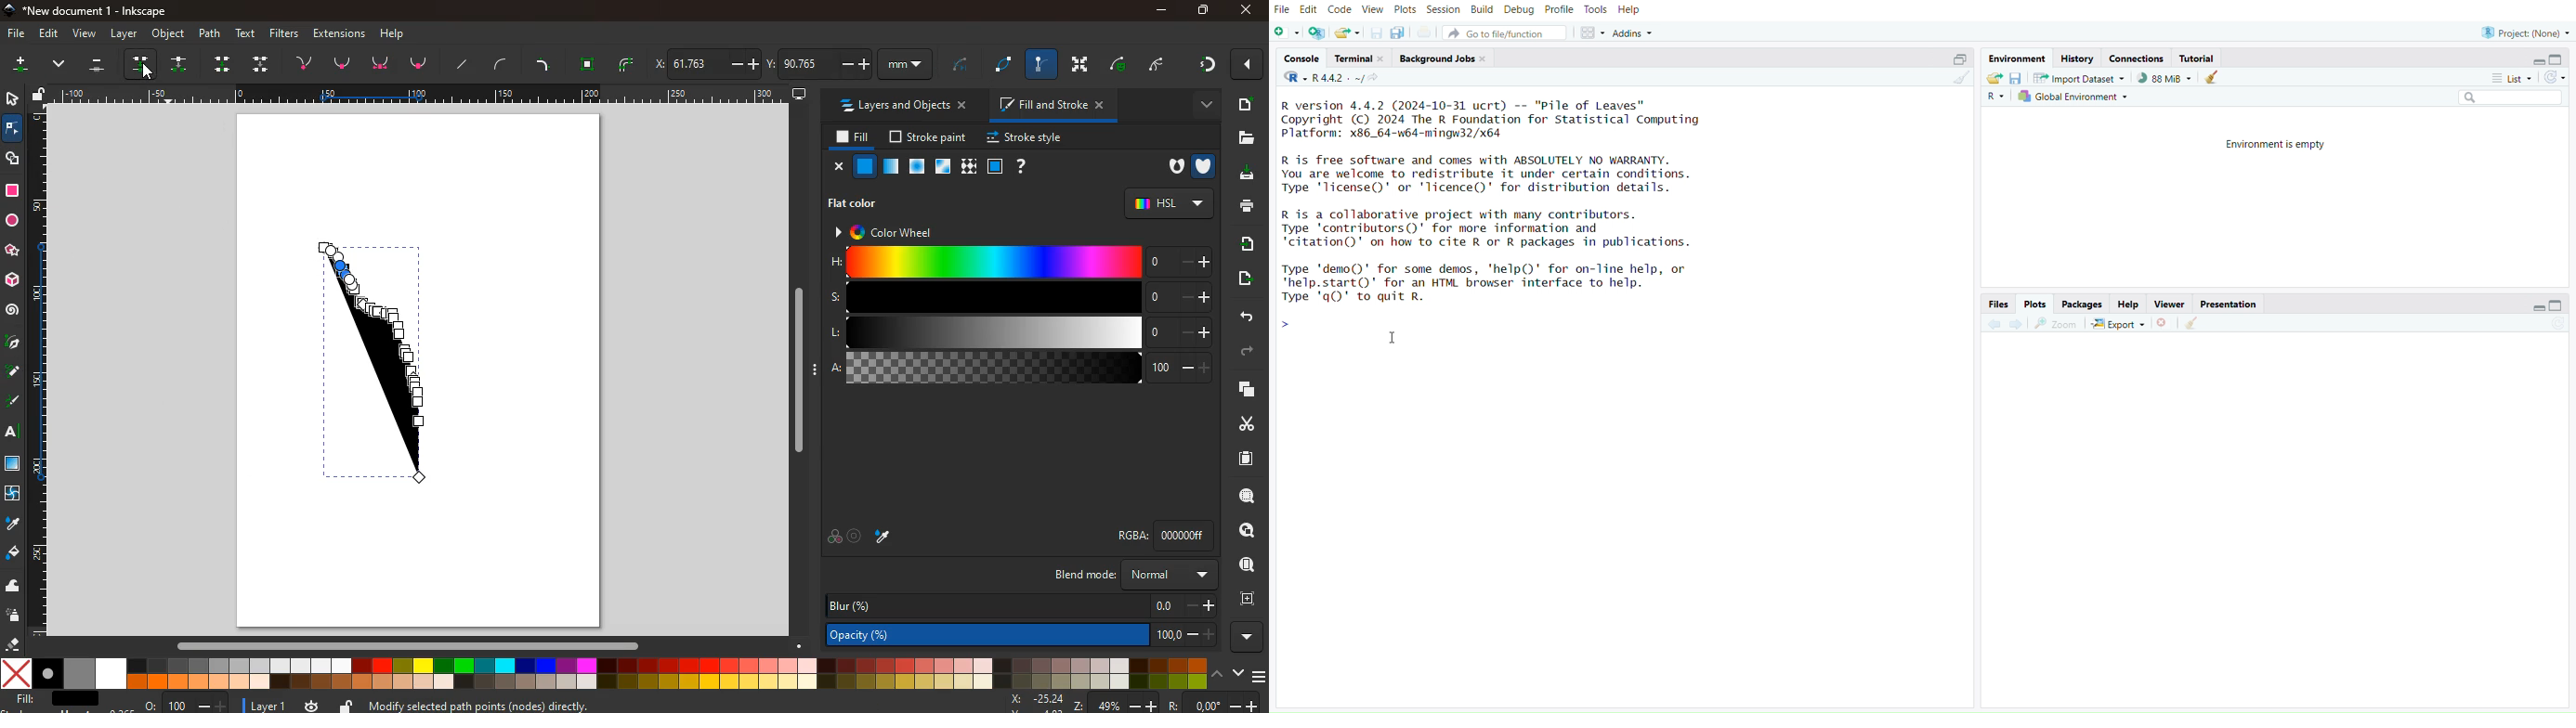  What do you see at coordinates (1242, 244) in the screenshot?
I see `receive` at bounding box center [1242, 244].